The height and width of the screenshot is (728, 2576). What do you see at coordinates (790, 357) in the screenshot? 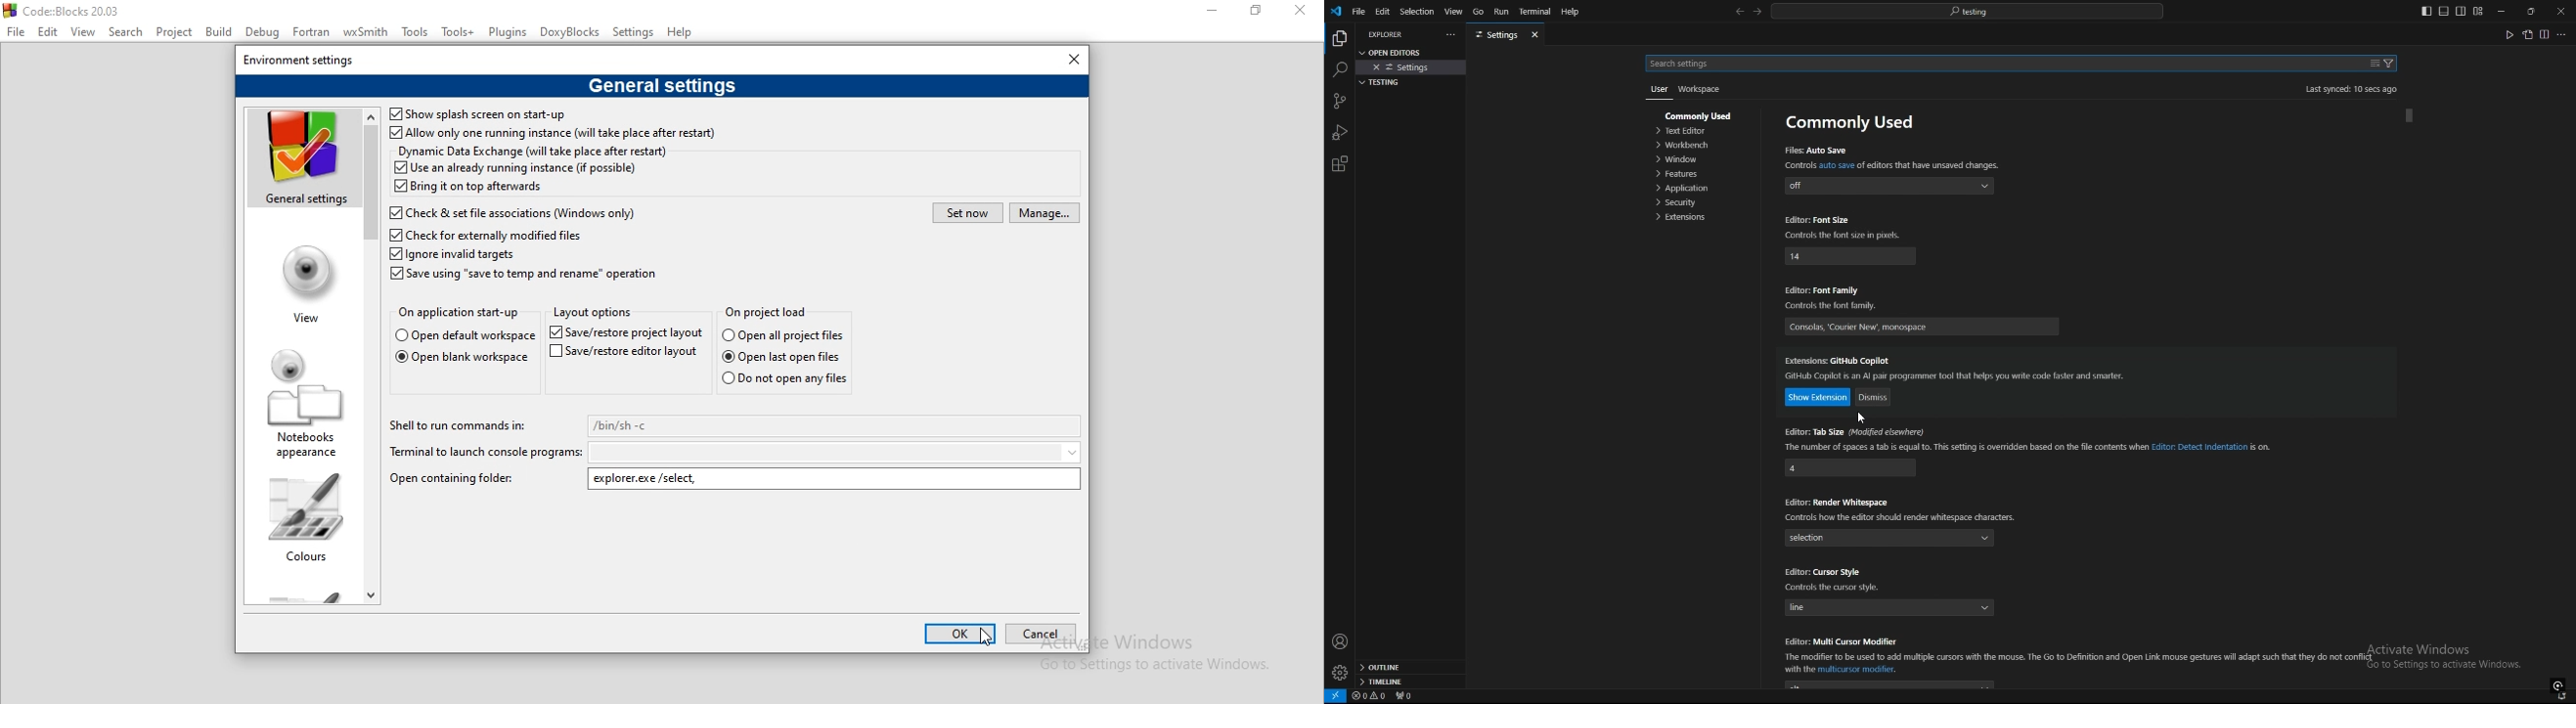
I see `Open last open files` at bounding box center [790, 357].